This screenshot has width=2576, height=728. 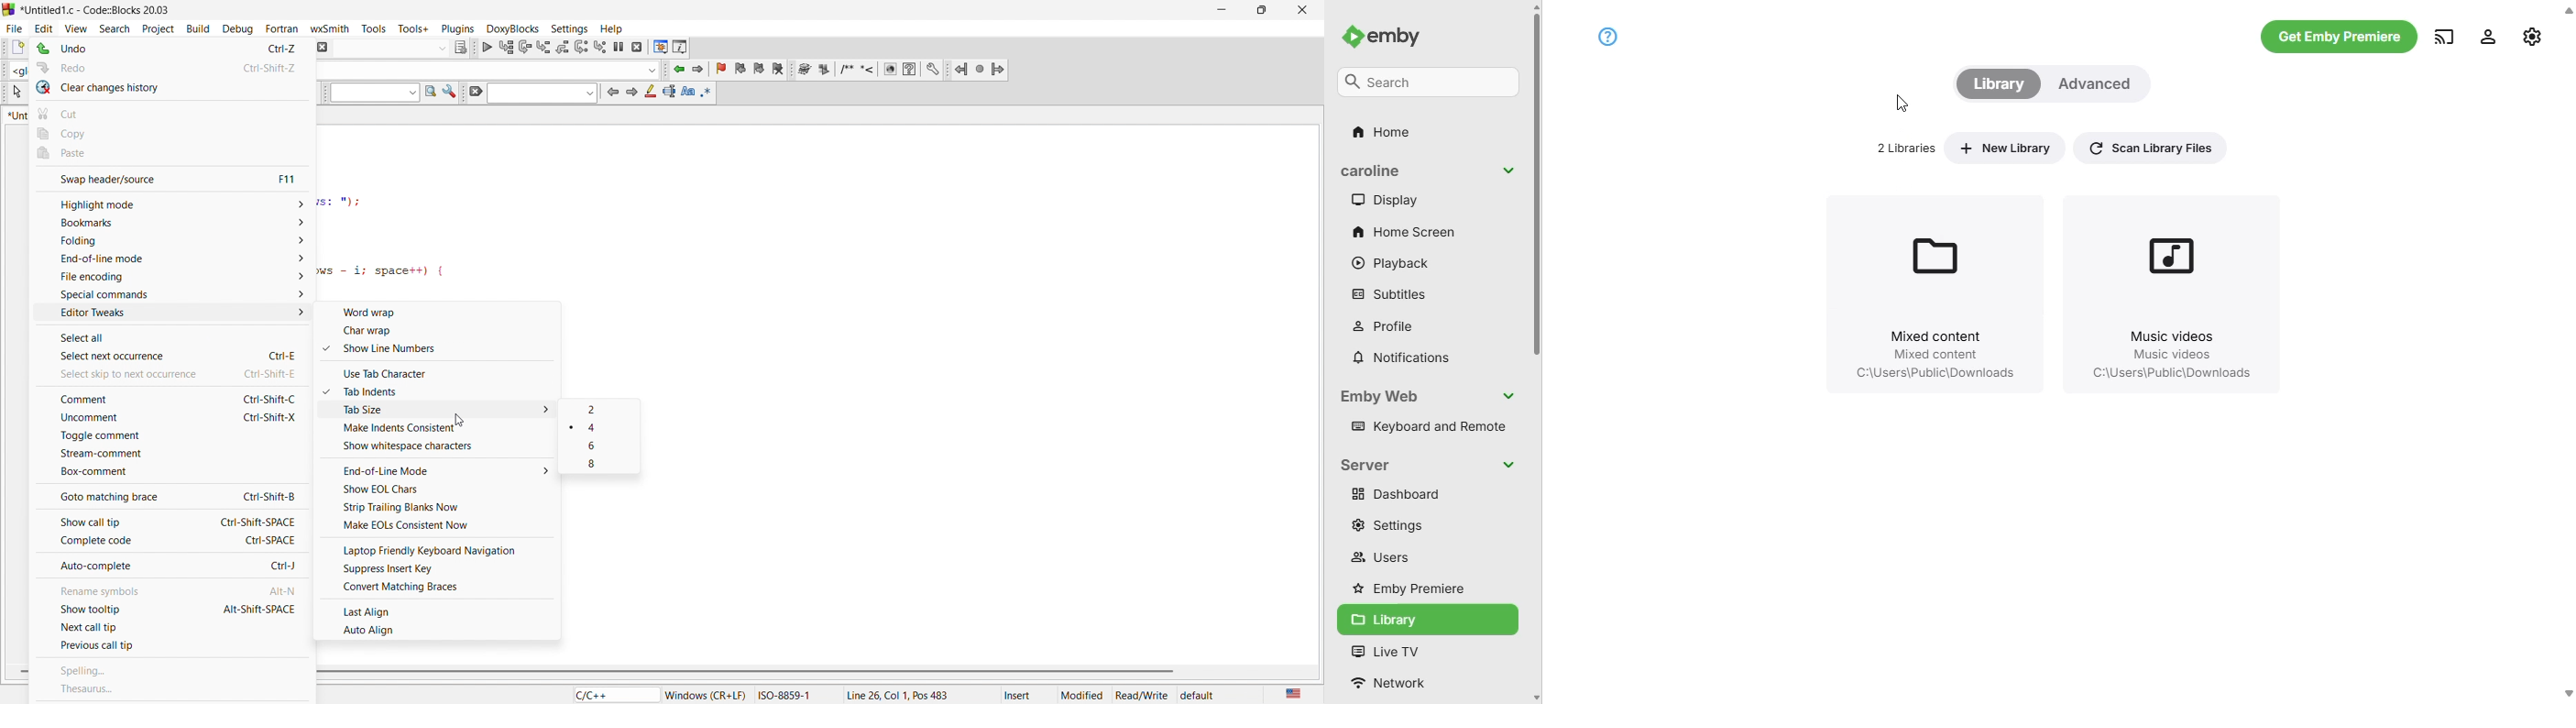 What do you see at coordinates (171, 89) in the screenshot?
I see `clear changes history` at bounding box center [171, 89].